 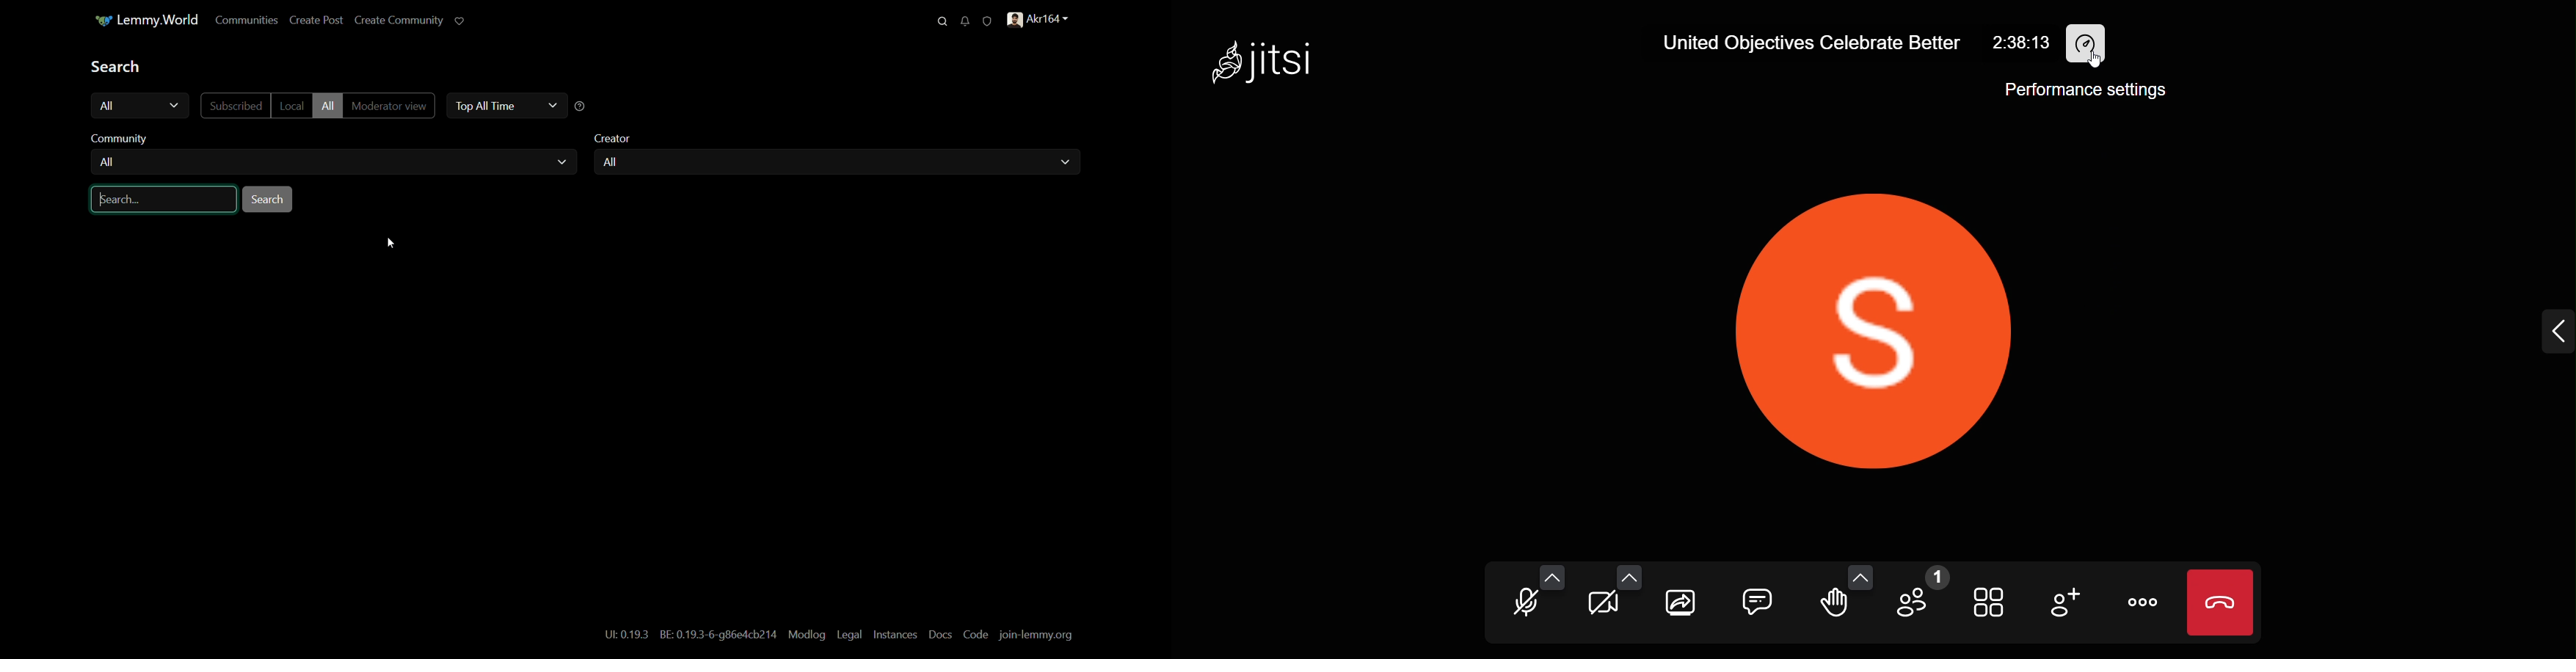 I want to click on all, so click(x=109, y=106).